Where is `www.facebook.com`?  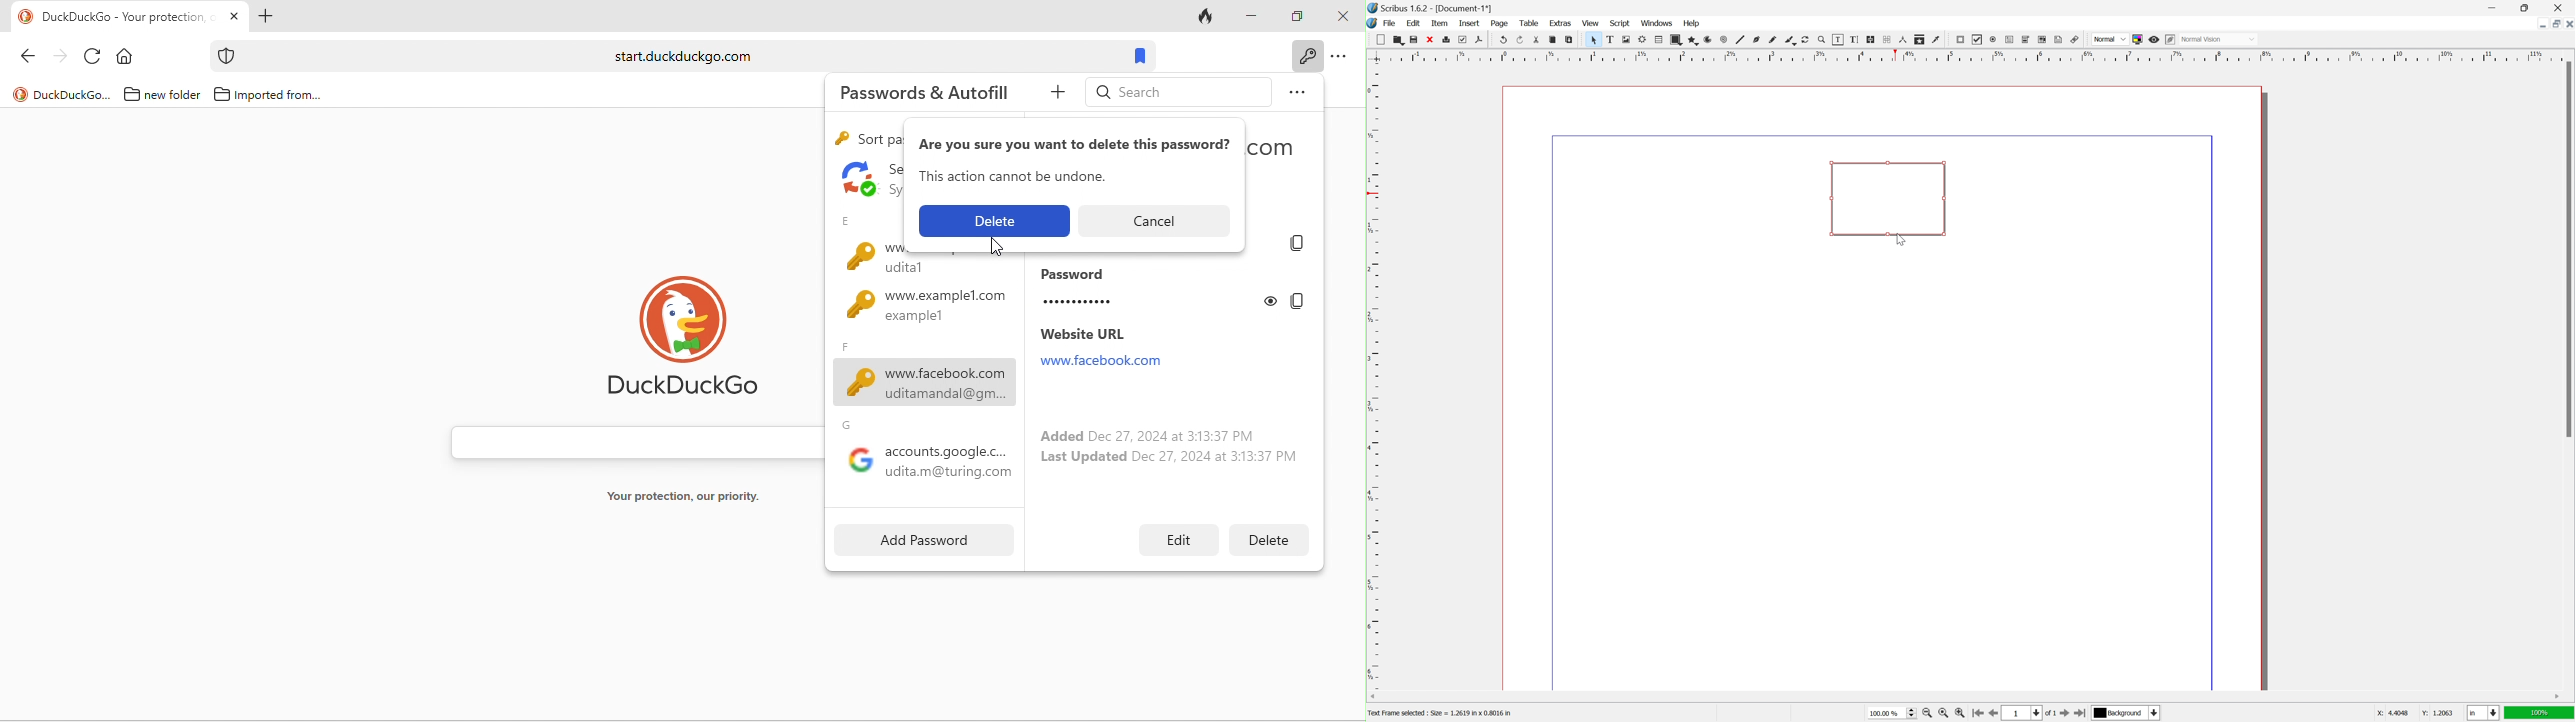
www.facebook.com is located at coordinates (921, 375).